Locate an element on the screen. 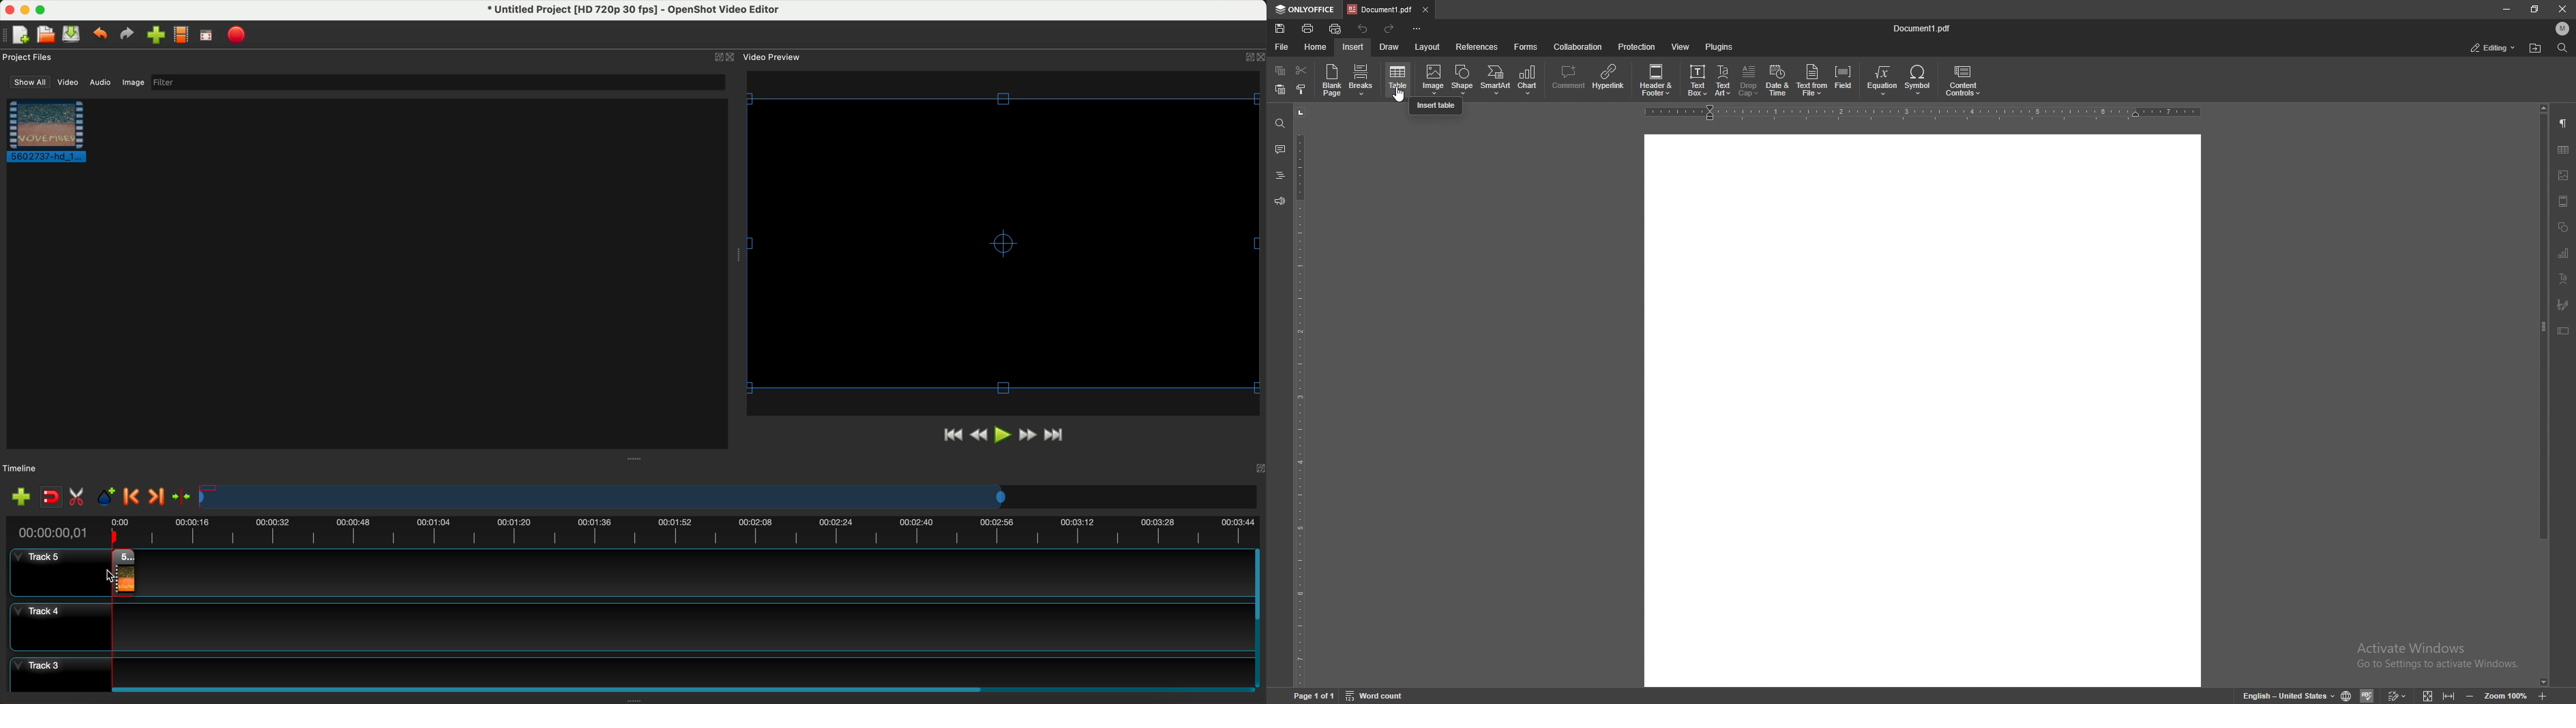 This screenshot has height=728, width=2576. shape is located at coordinates (1464, 79).